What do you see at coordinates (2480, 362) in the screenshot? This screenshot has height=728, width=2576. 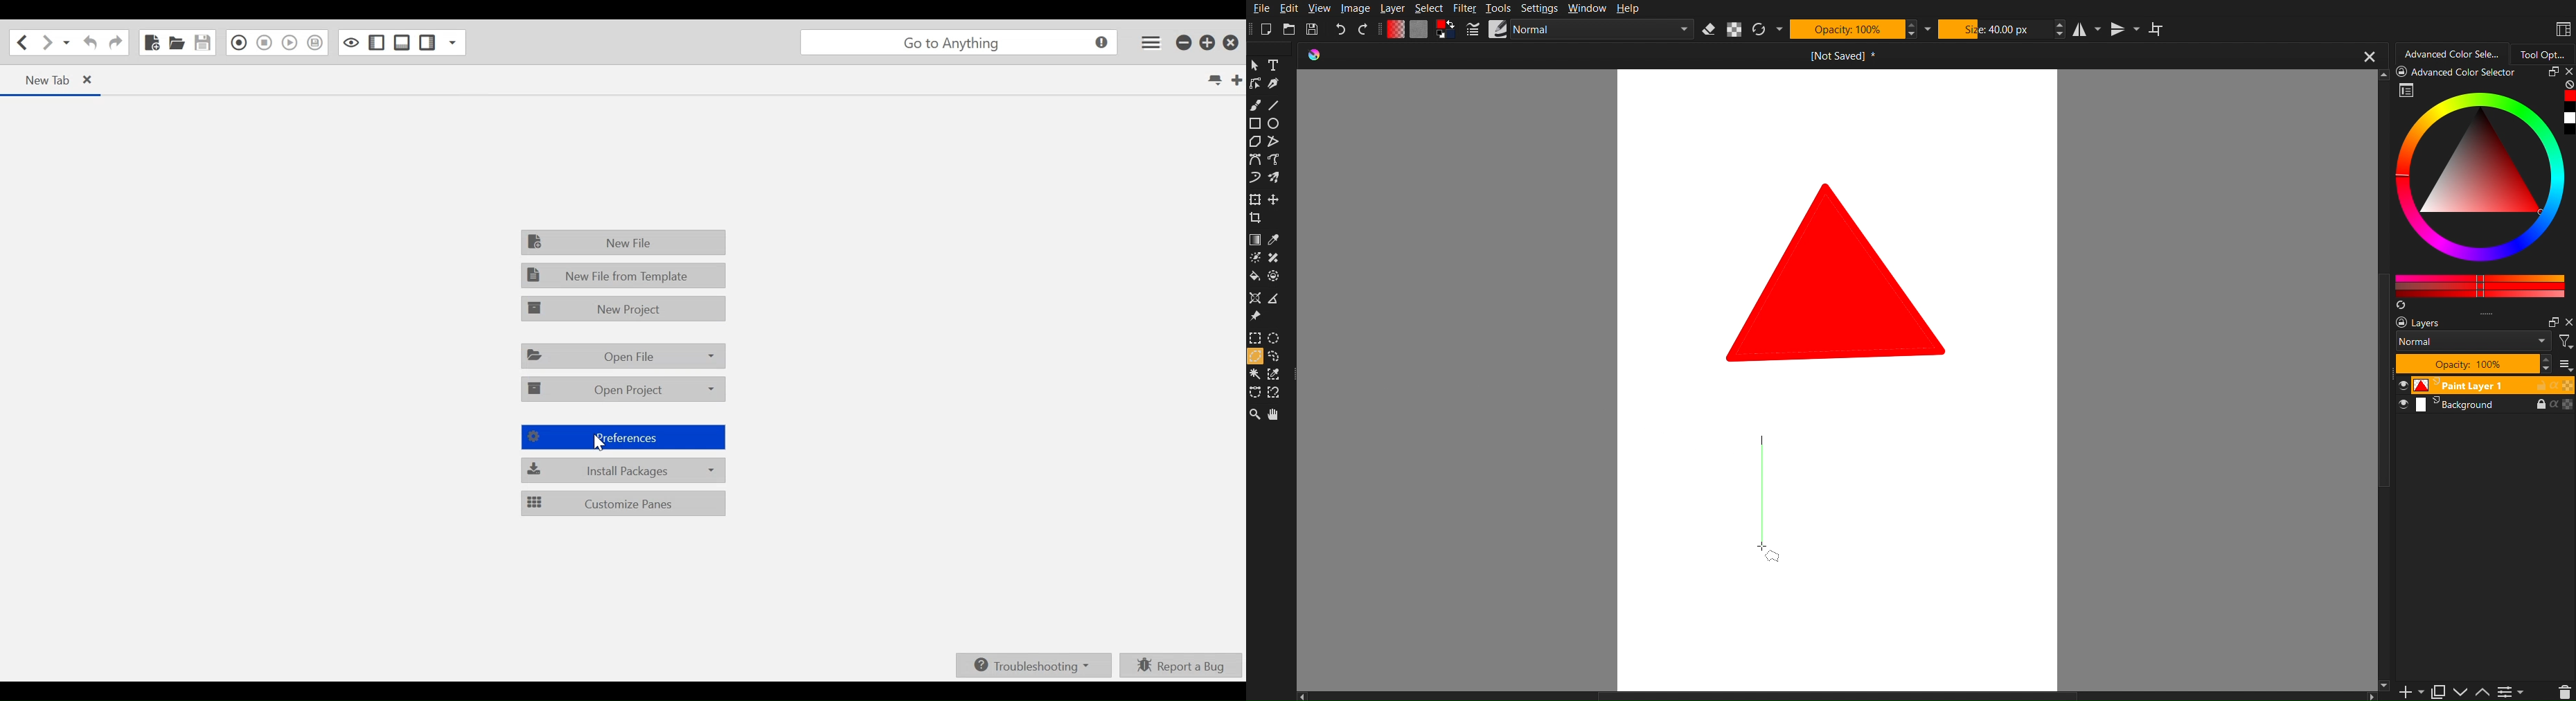 I see `Layers` at bounding box center [2480, 362].